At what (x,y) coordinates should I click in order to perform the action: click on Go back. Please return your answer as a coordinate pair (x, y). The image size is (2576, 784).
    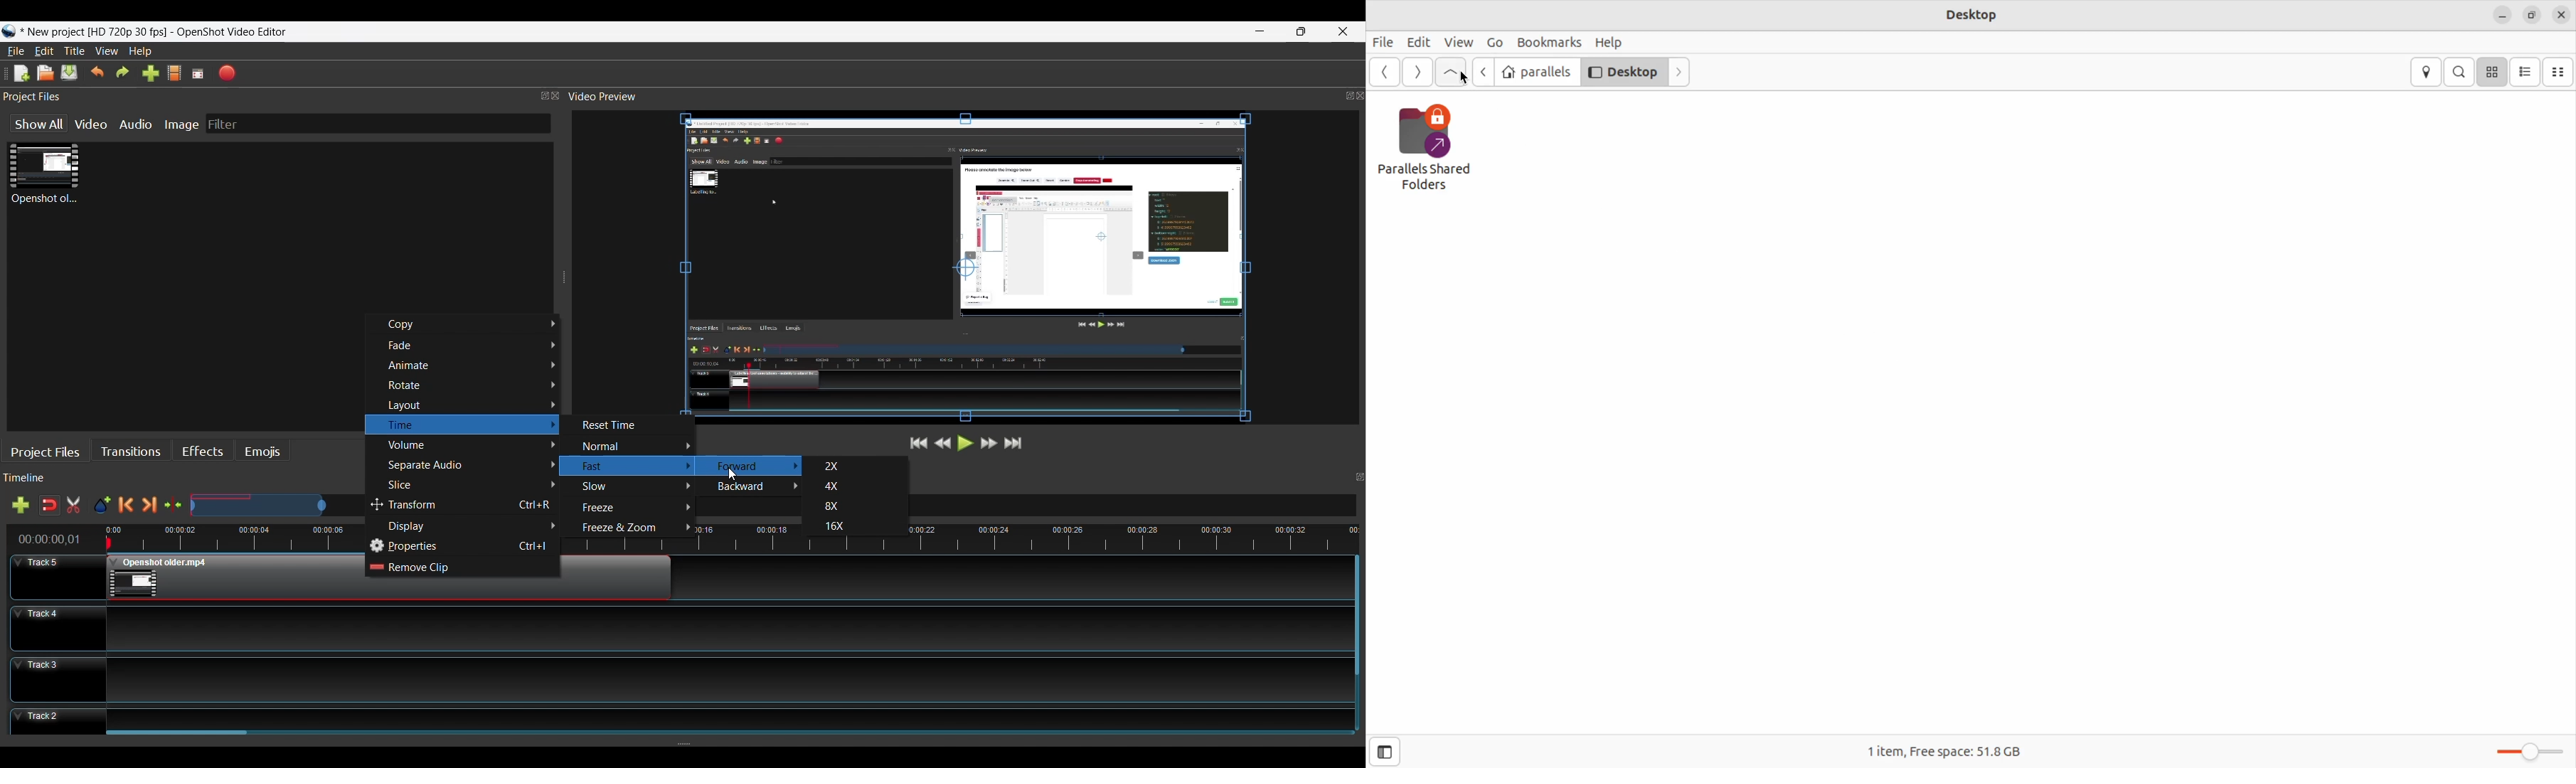
    Looking at the image, I should click on (1480, 72).